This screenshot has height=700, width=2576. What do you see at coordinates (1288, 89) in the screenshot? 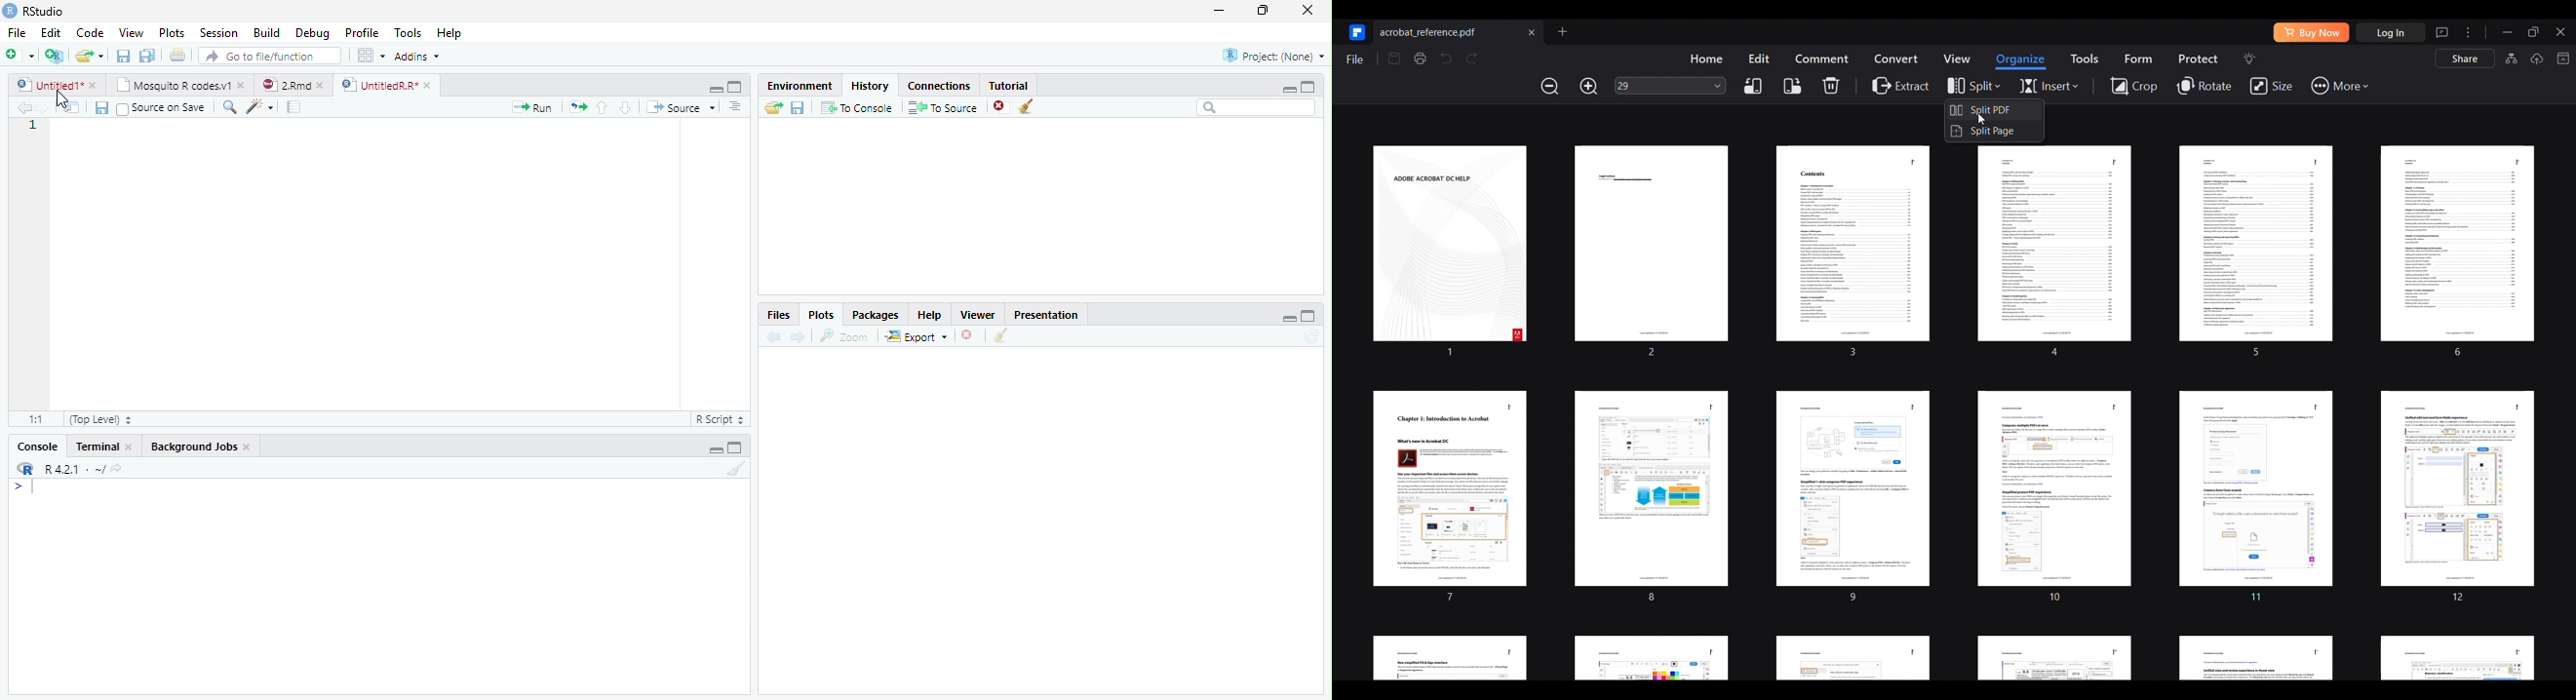
I see `Minimize` at bounding box center [1288, 89].